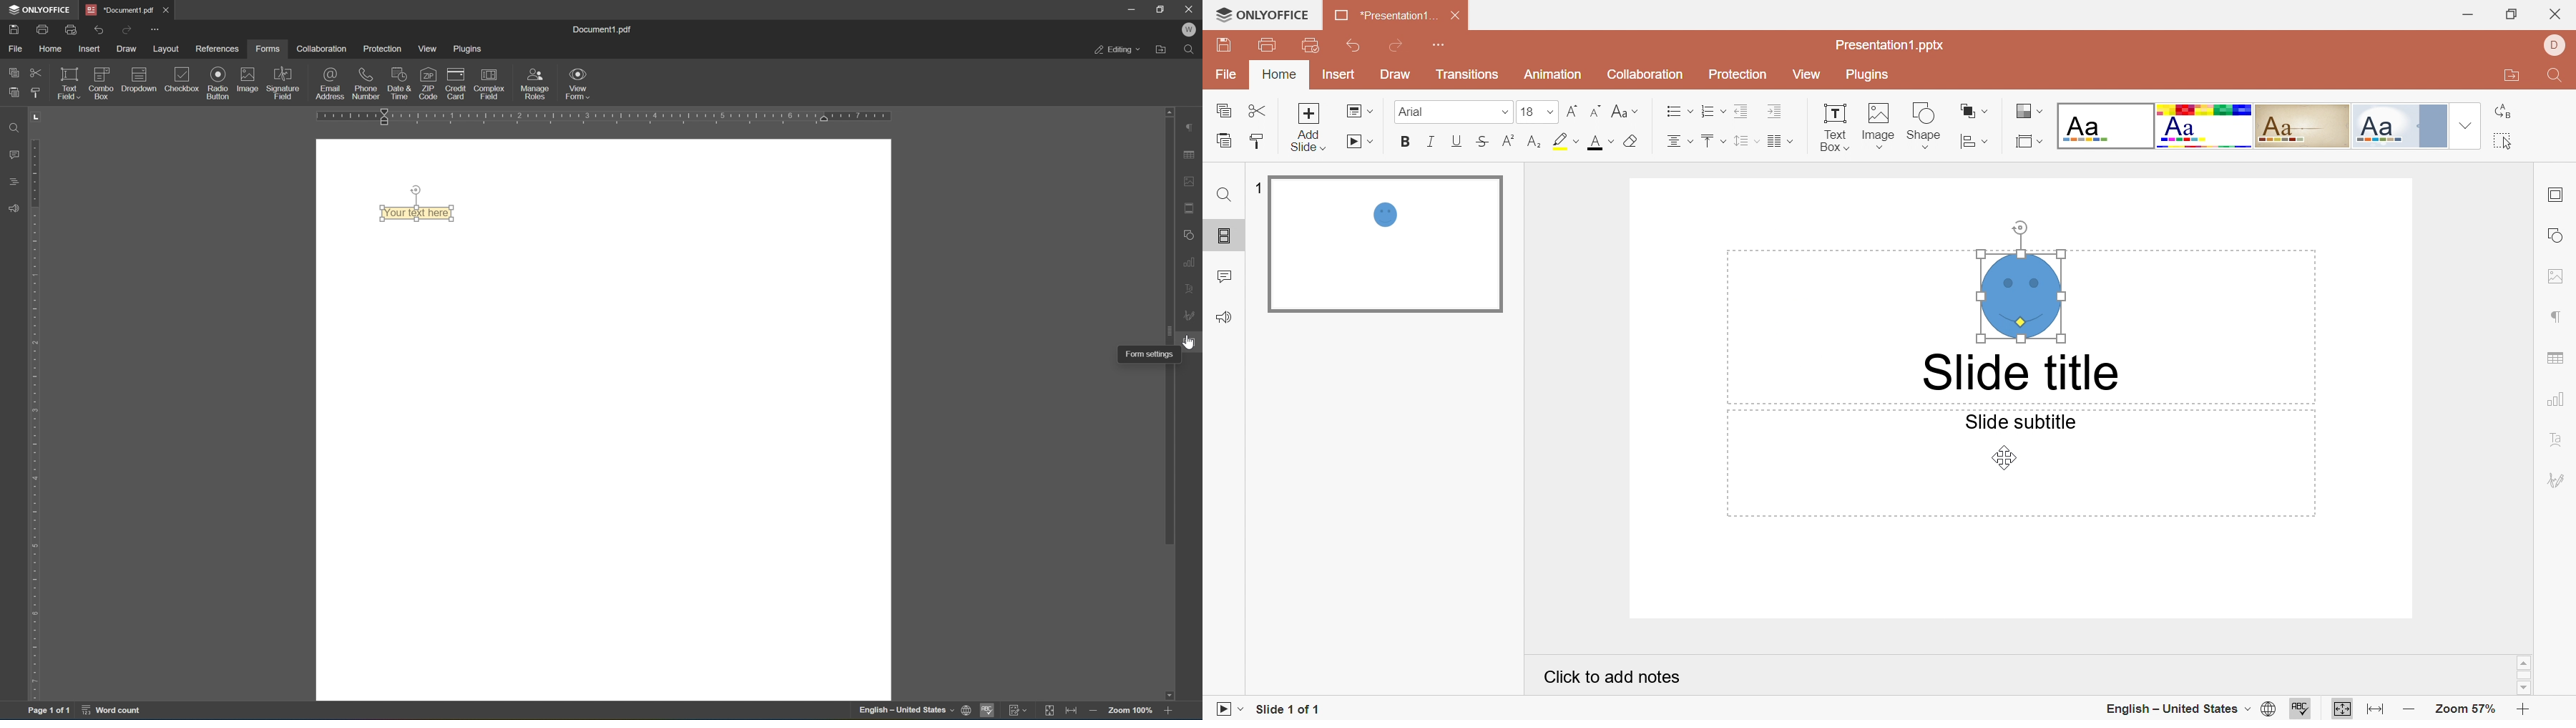 This screenshot has height=728, width=2576. What do you see at coordinates (1806, 75) in the screenshot?
I see `View` at bounding box center [1806, 75].